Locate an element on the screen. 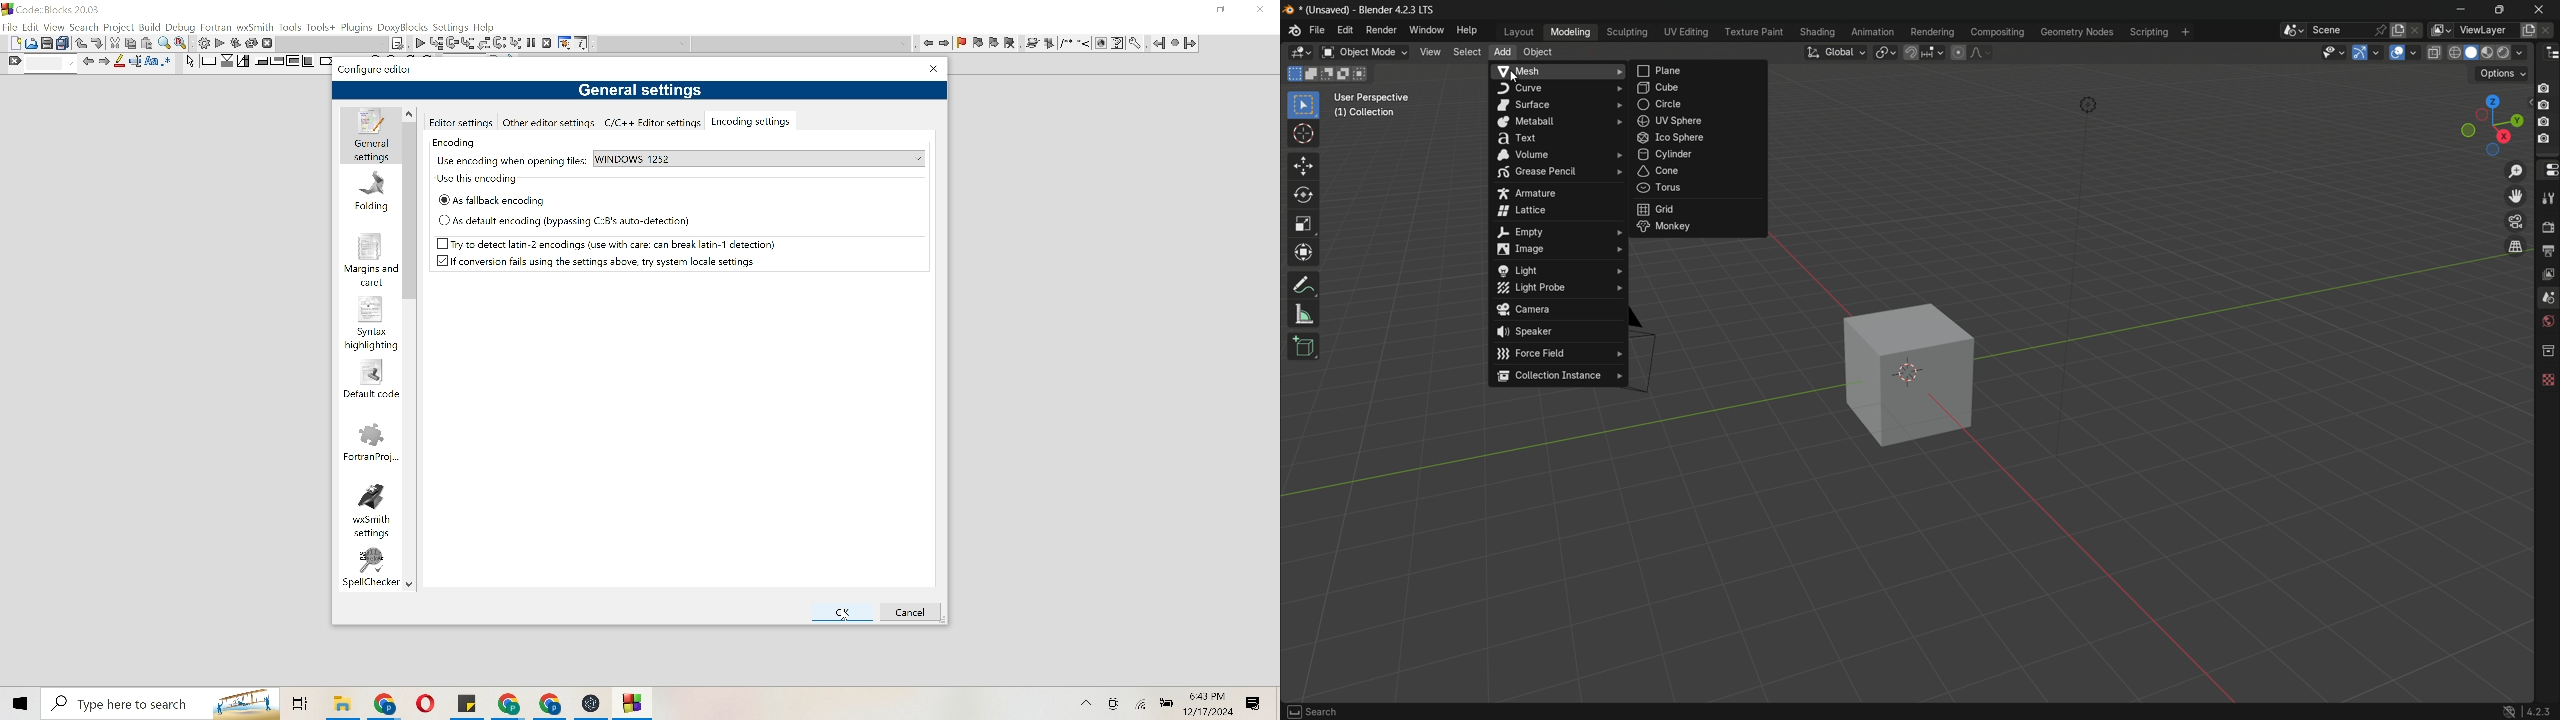 This screenshot has width=2576, height=728. Move to corners is located at coordinates (260, 61).